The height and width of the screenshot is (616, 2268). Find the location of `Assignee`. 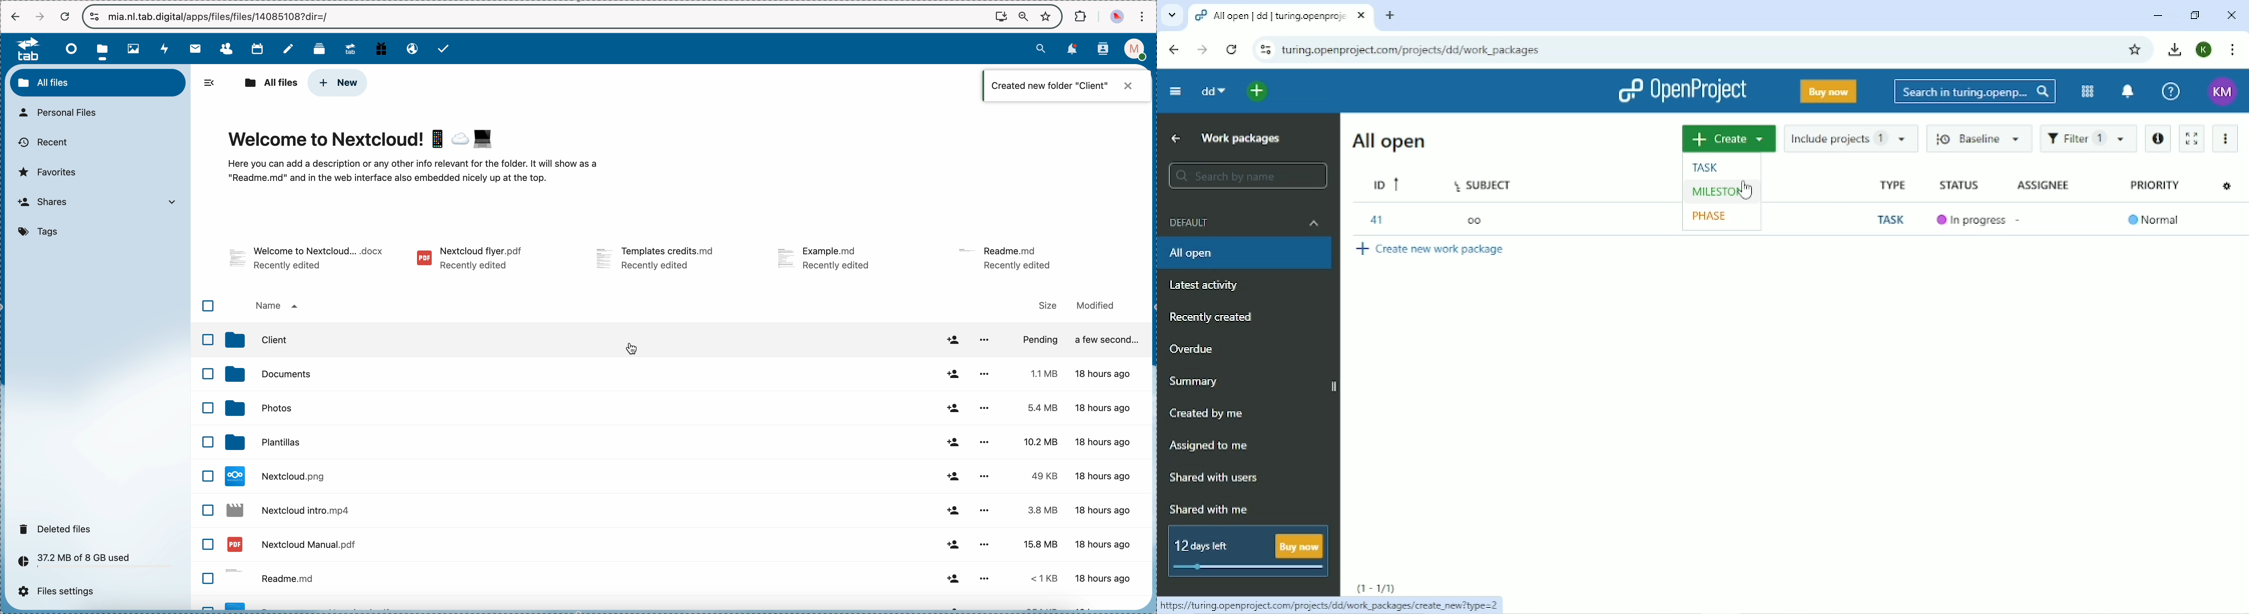

Assignee is located at coordinates (2044, 185).